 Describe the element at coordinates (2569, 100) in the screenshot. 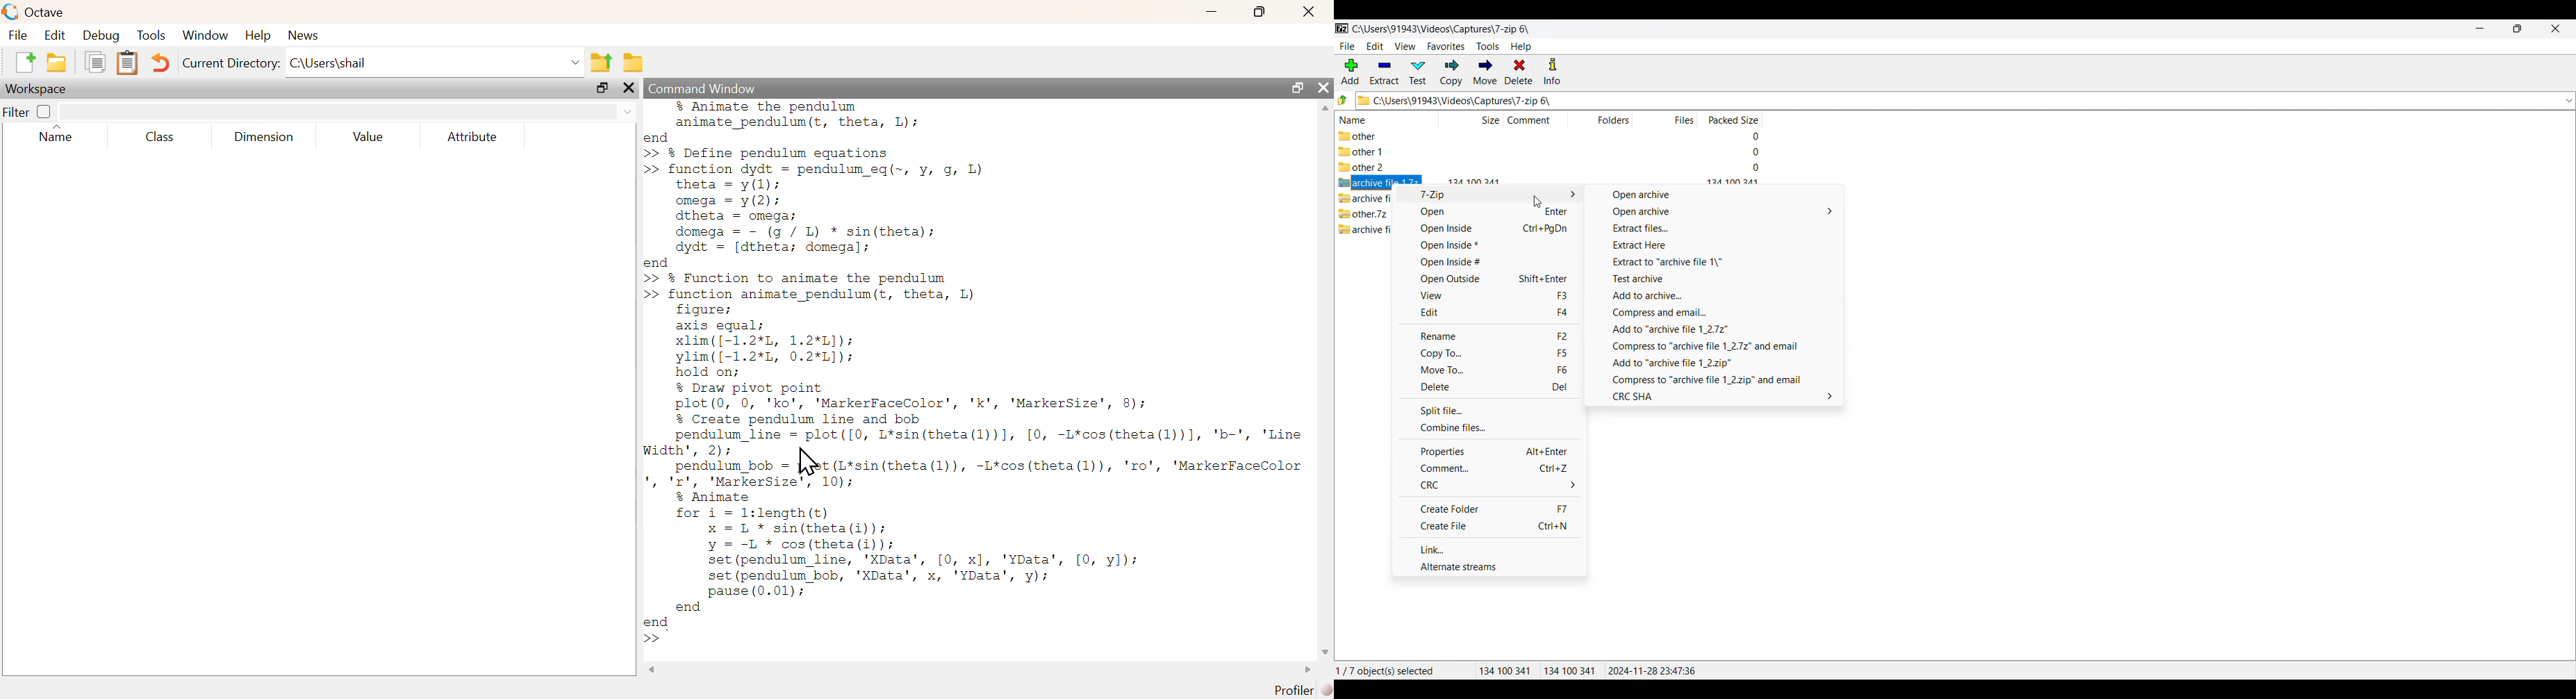

I see `dropdown` at that location.